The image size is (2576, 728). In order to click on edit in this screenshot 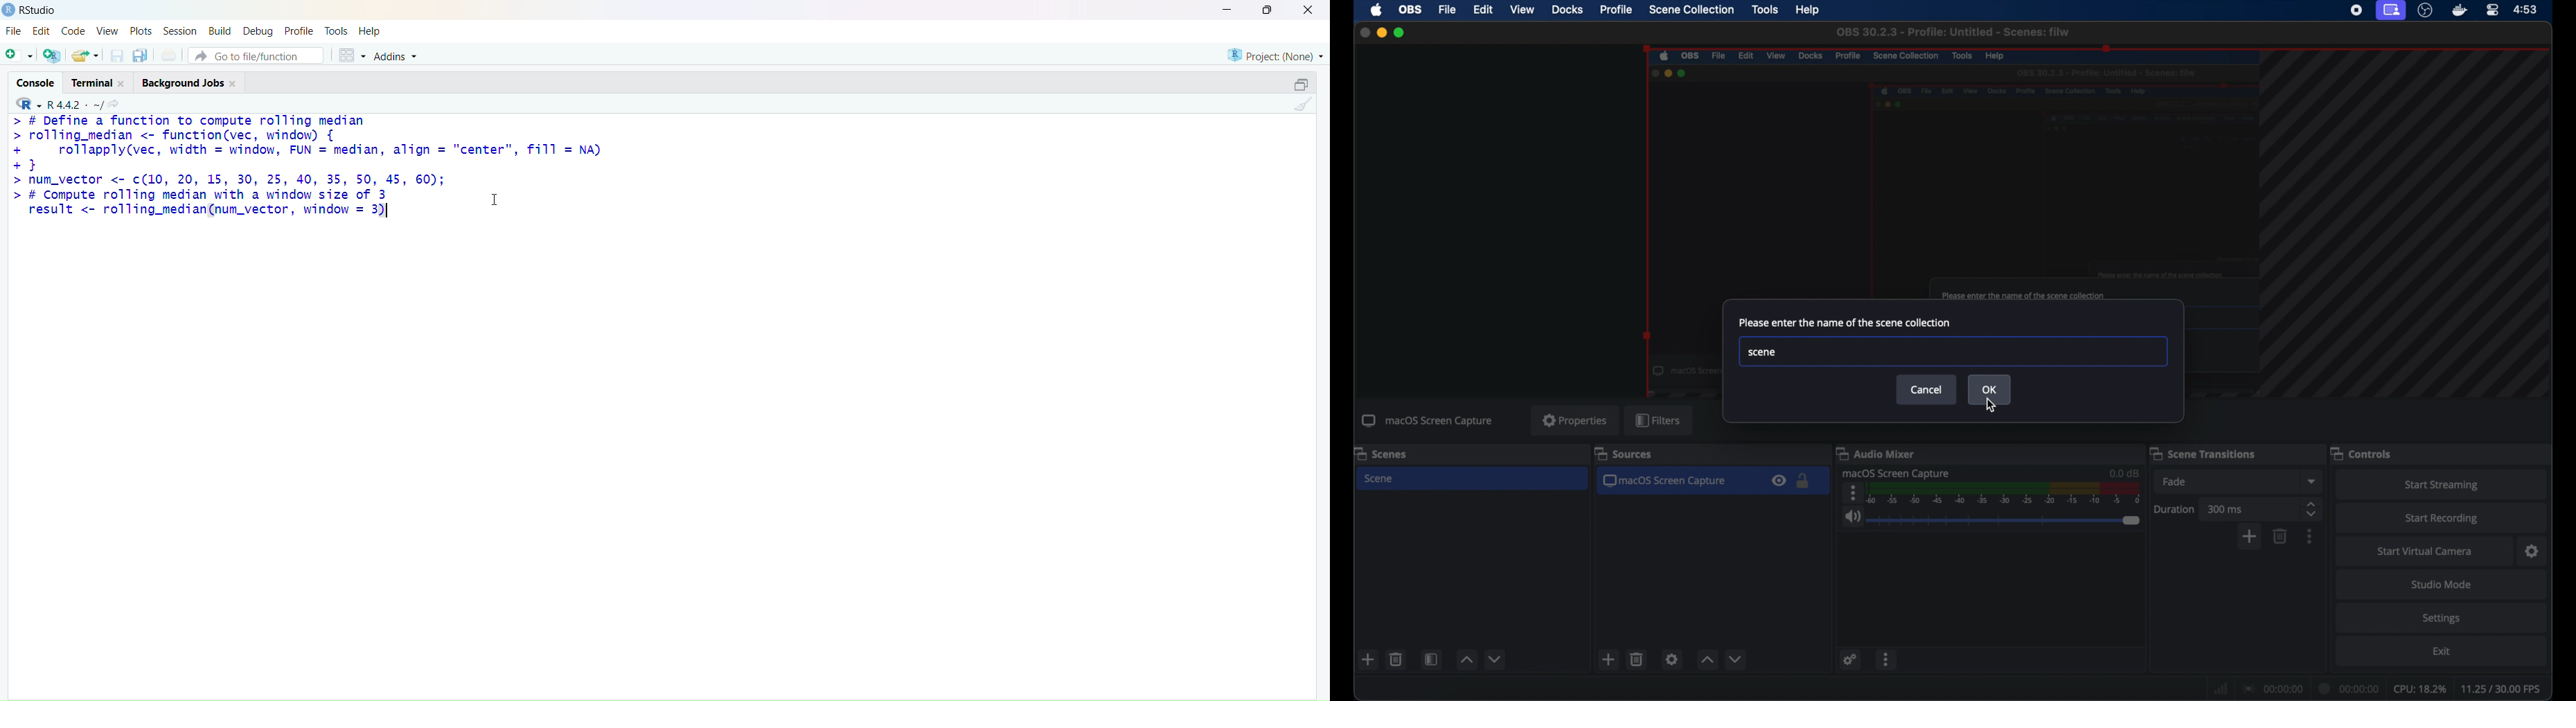, I will do `click(1483, 10)`.